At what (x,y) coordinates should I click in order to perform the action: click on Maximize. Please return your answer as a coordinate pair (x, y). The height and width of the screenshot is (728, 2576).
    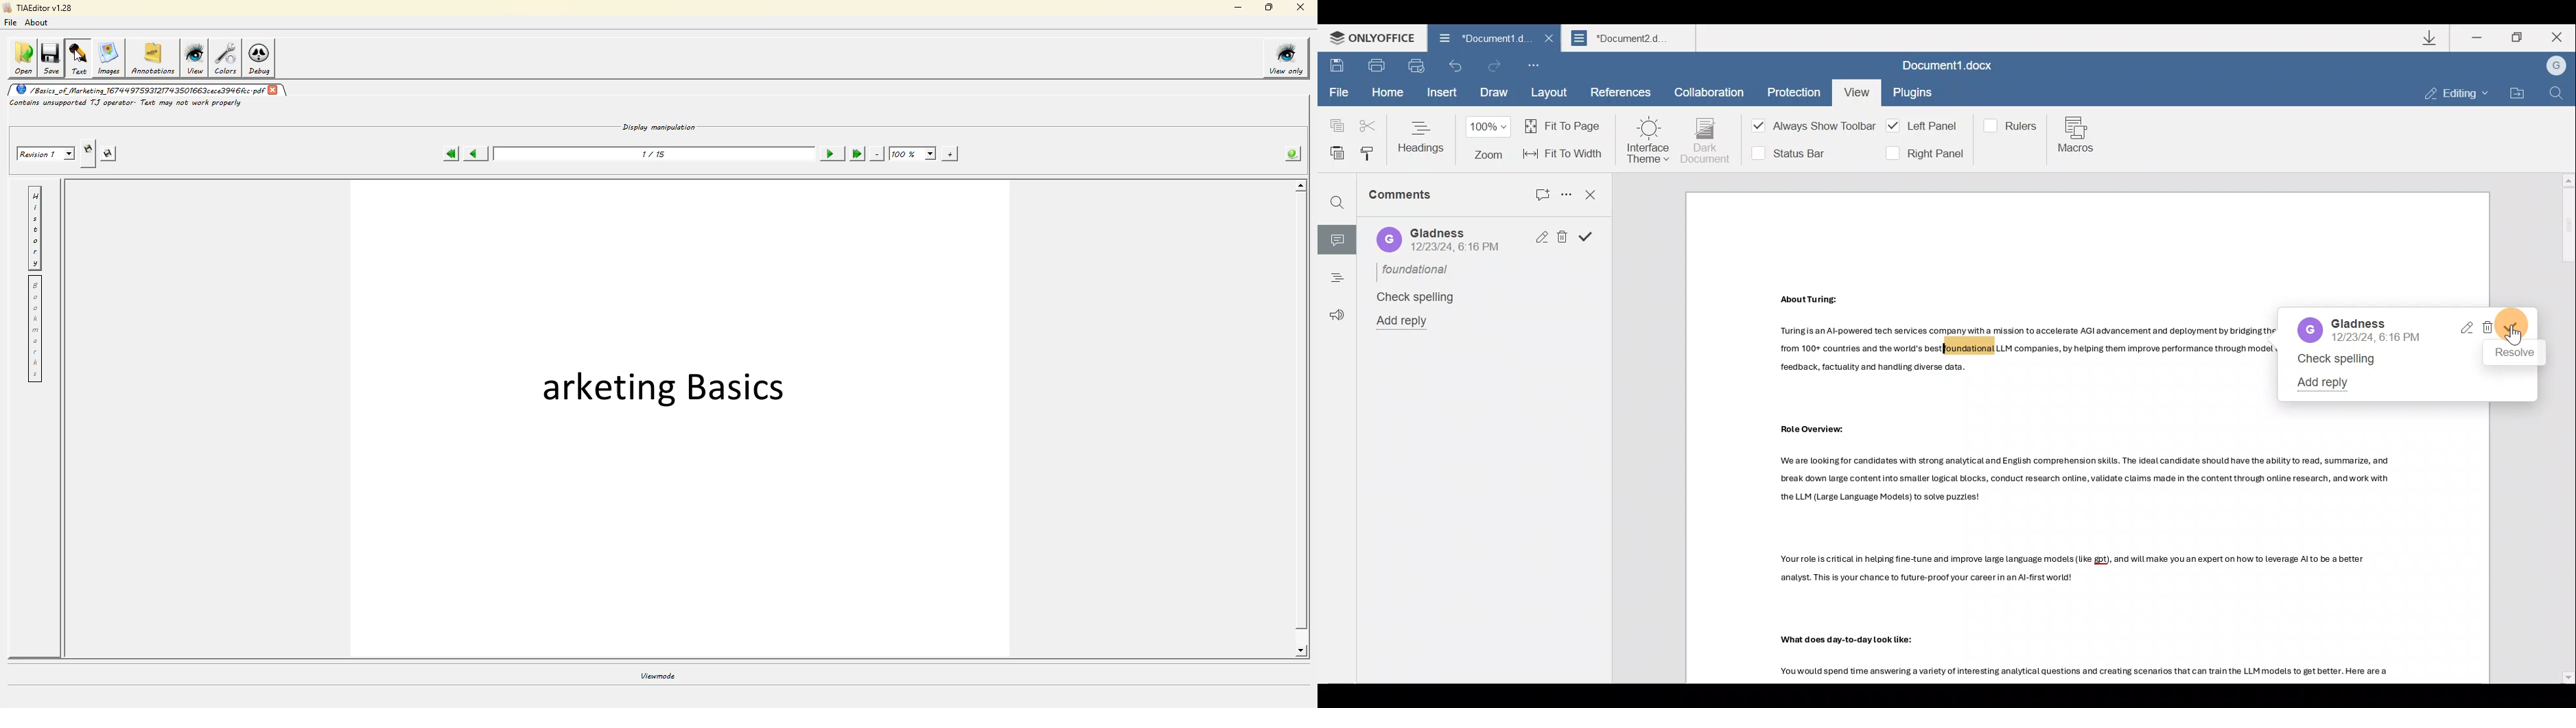
    Looking at the image, I should click on (2520, 37).